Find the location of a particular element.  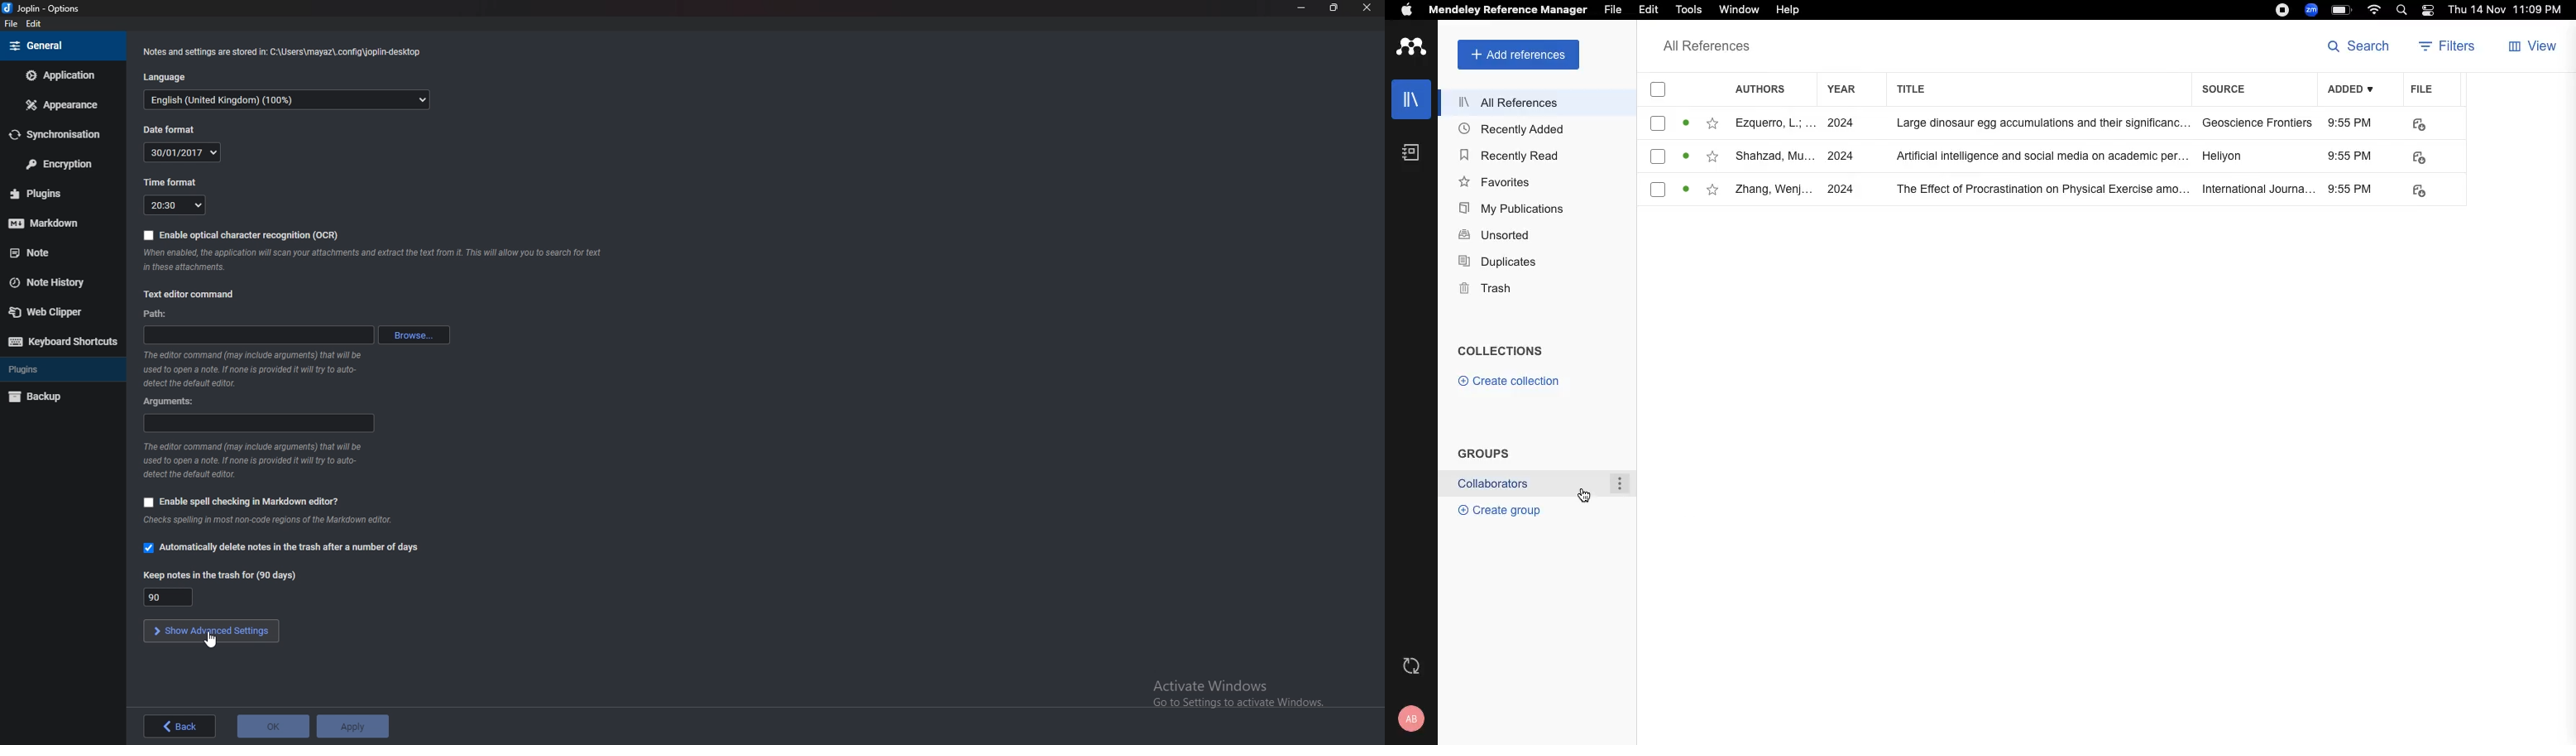

Appearance is located at coordinates (62, 105).